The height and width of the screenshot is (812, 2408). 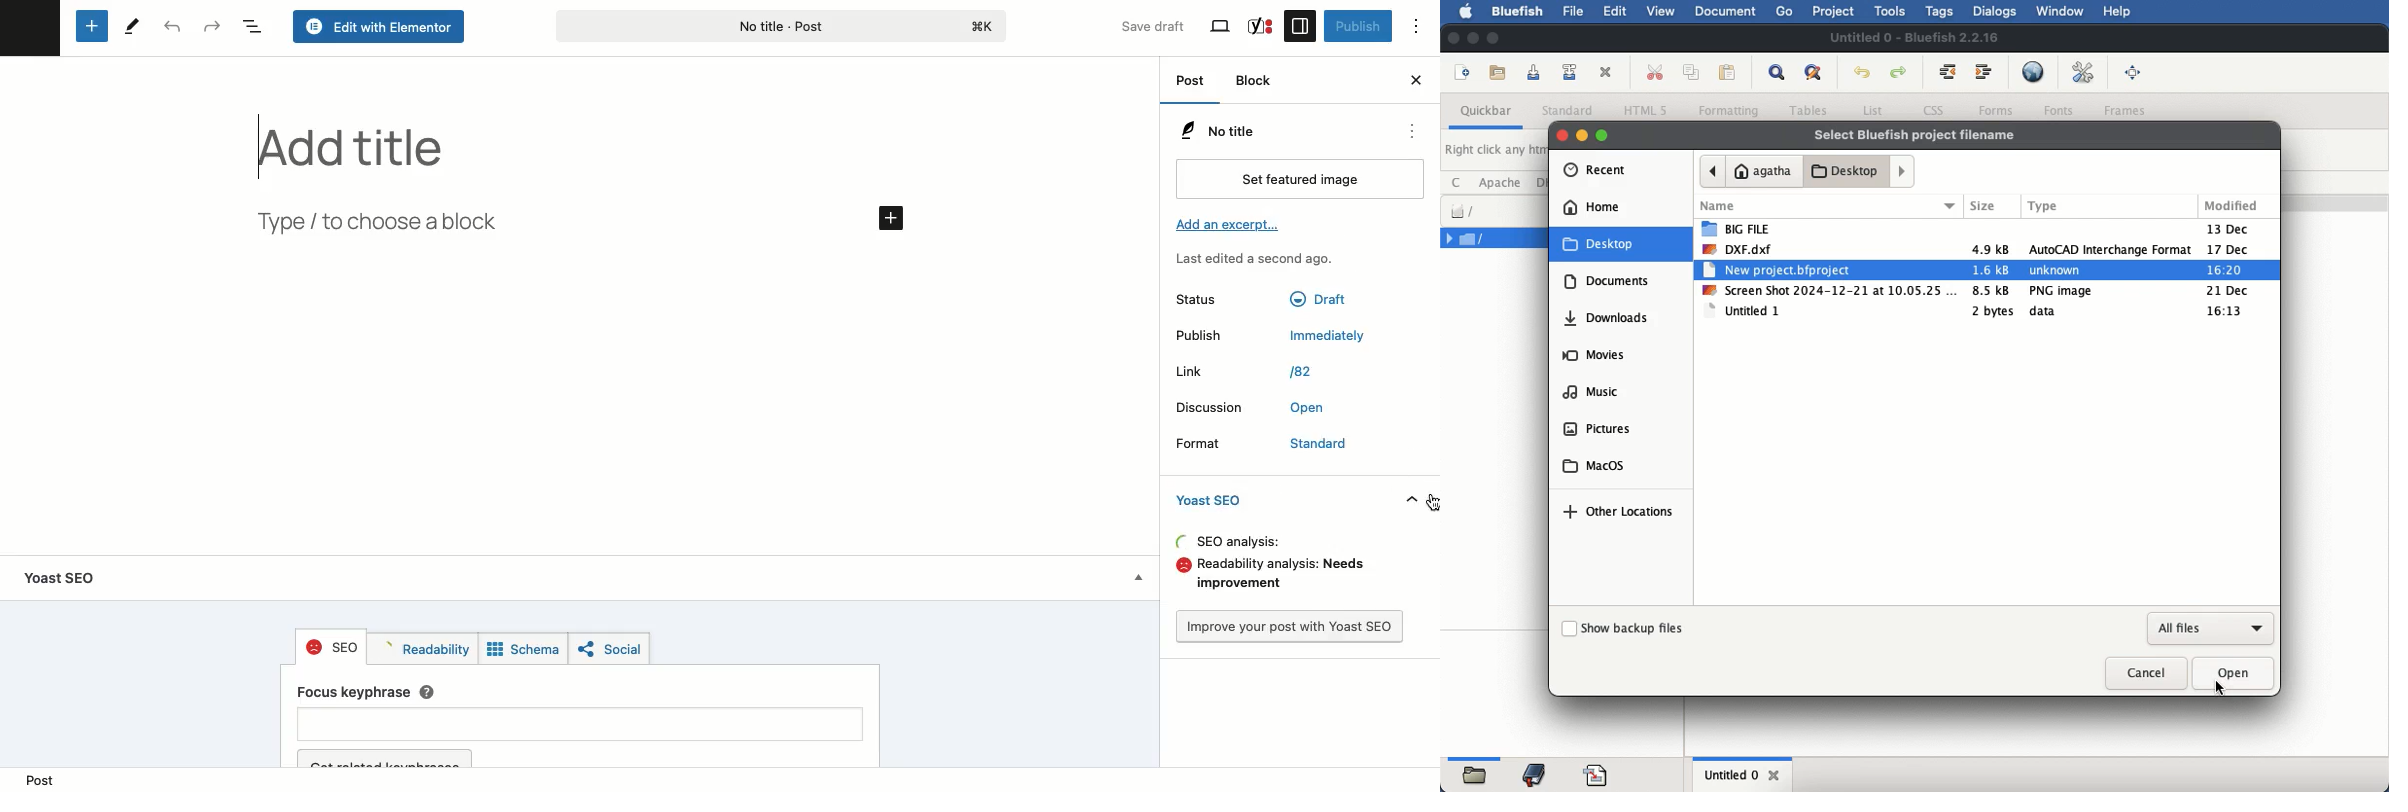 I want to click on Set featured image, so click(x=1297, y=180).